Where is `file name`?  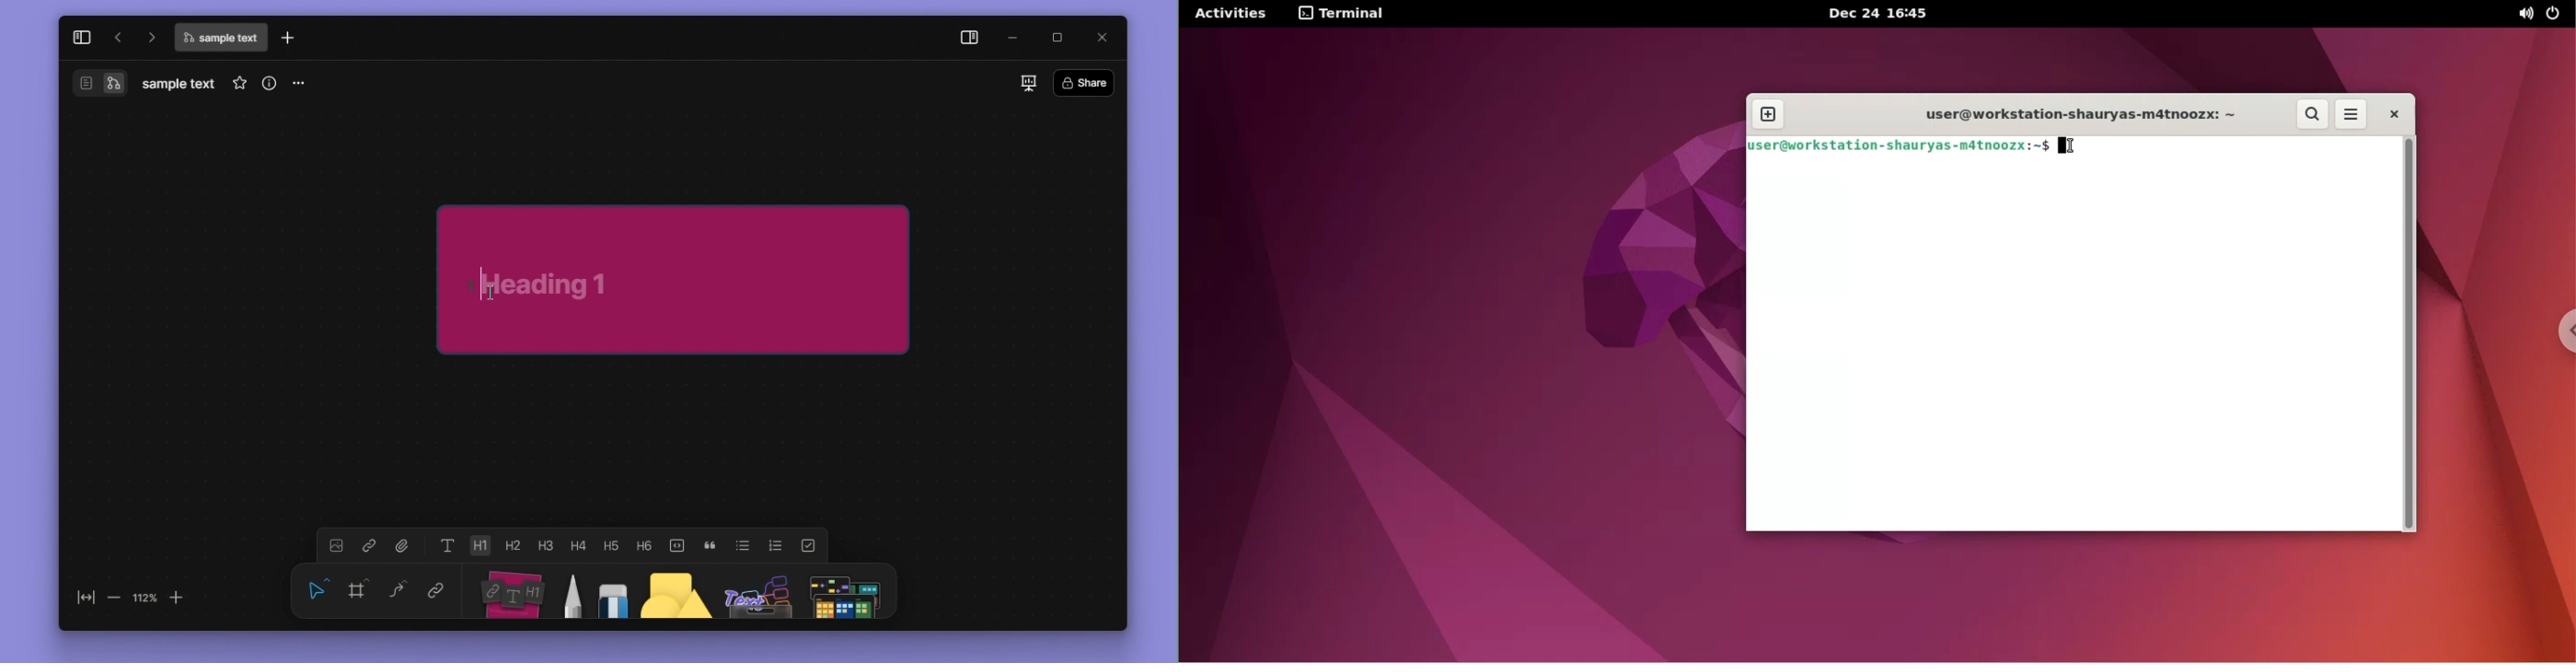
file name is located at coordinates (220, 38).